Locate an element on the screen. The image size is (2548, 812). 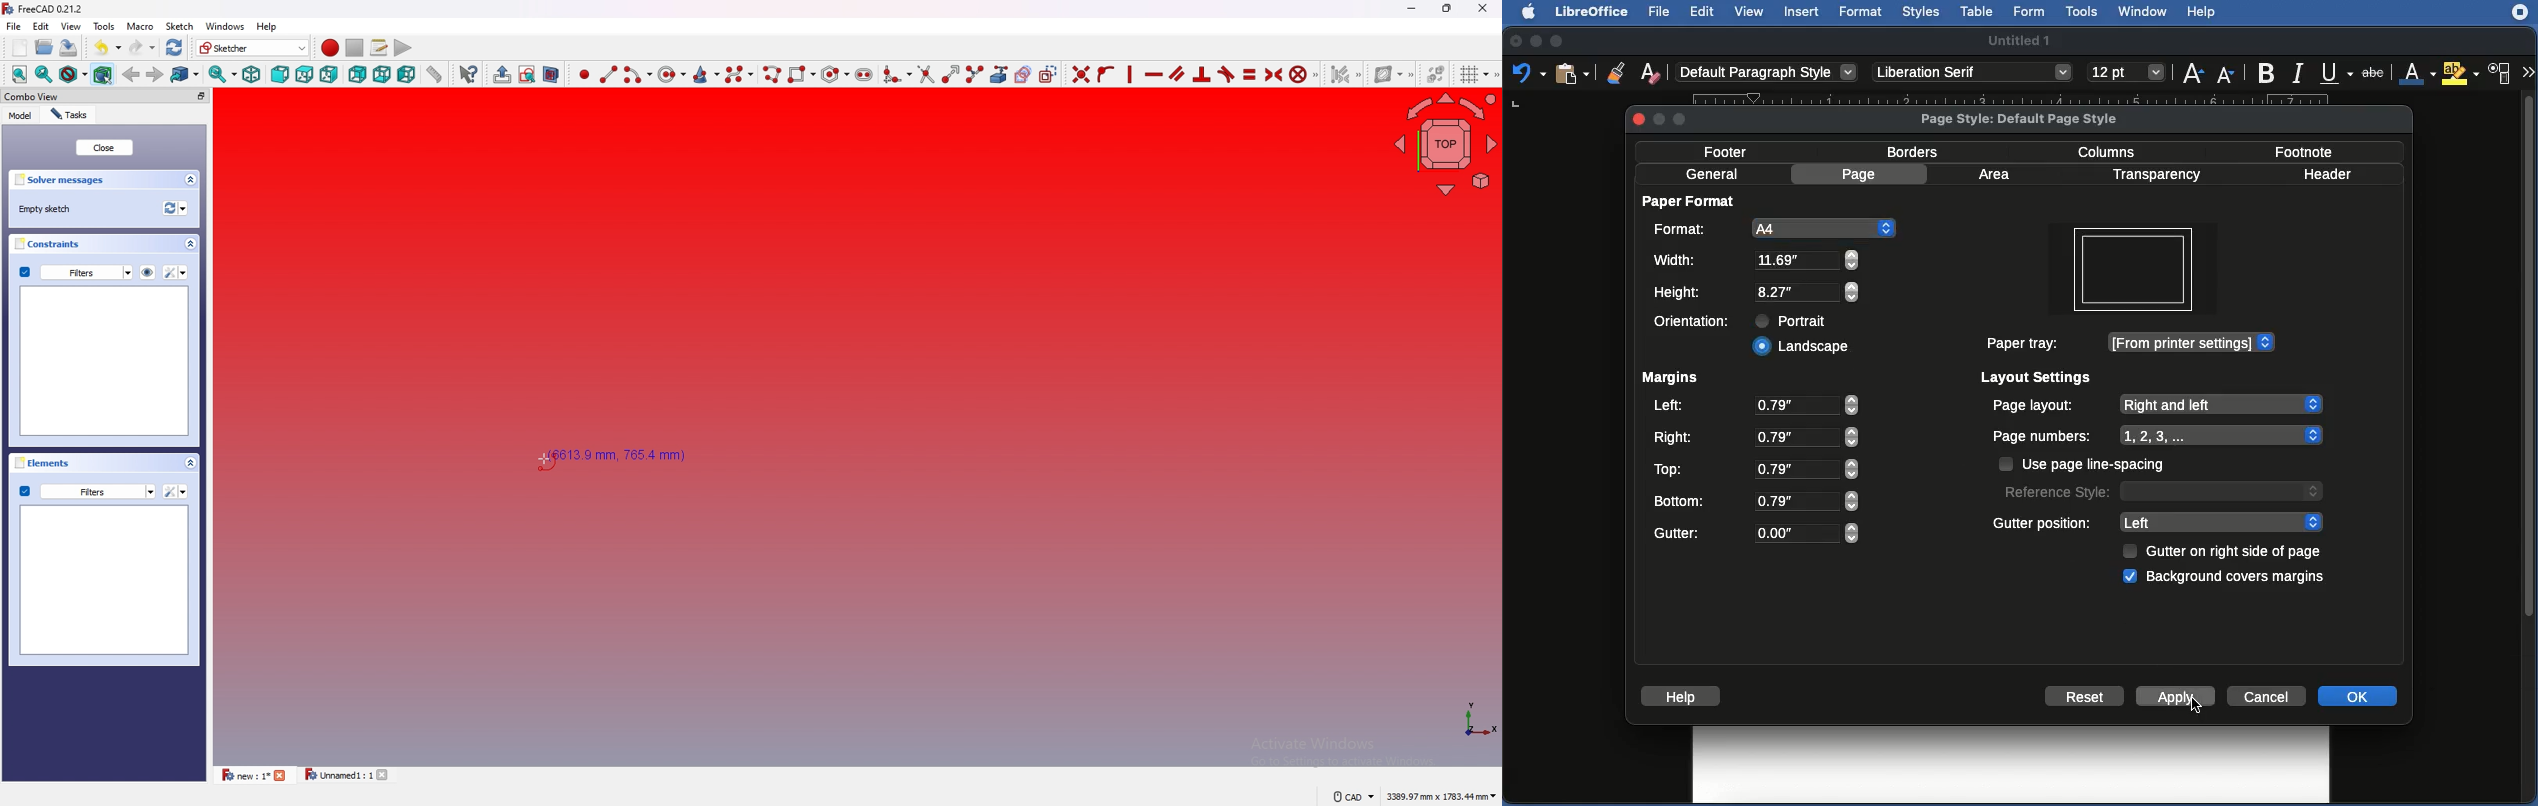
toggle grid is located at coordinates (1476, 74).